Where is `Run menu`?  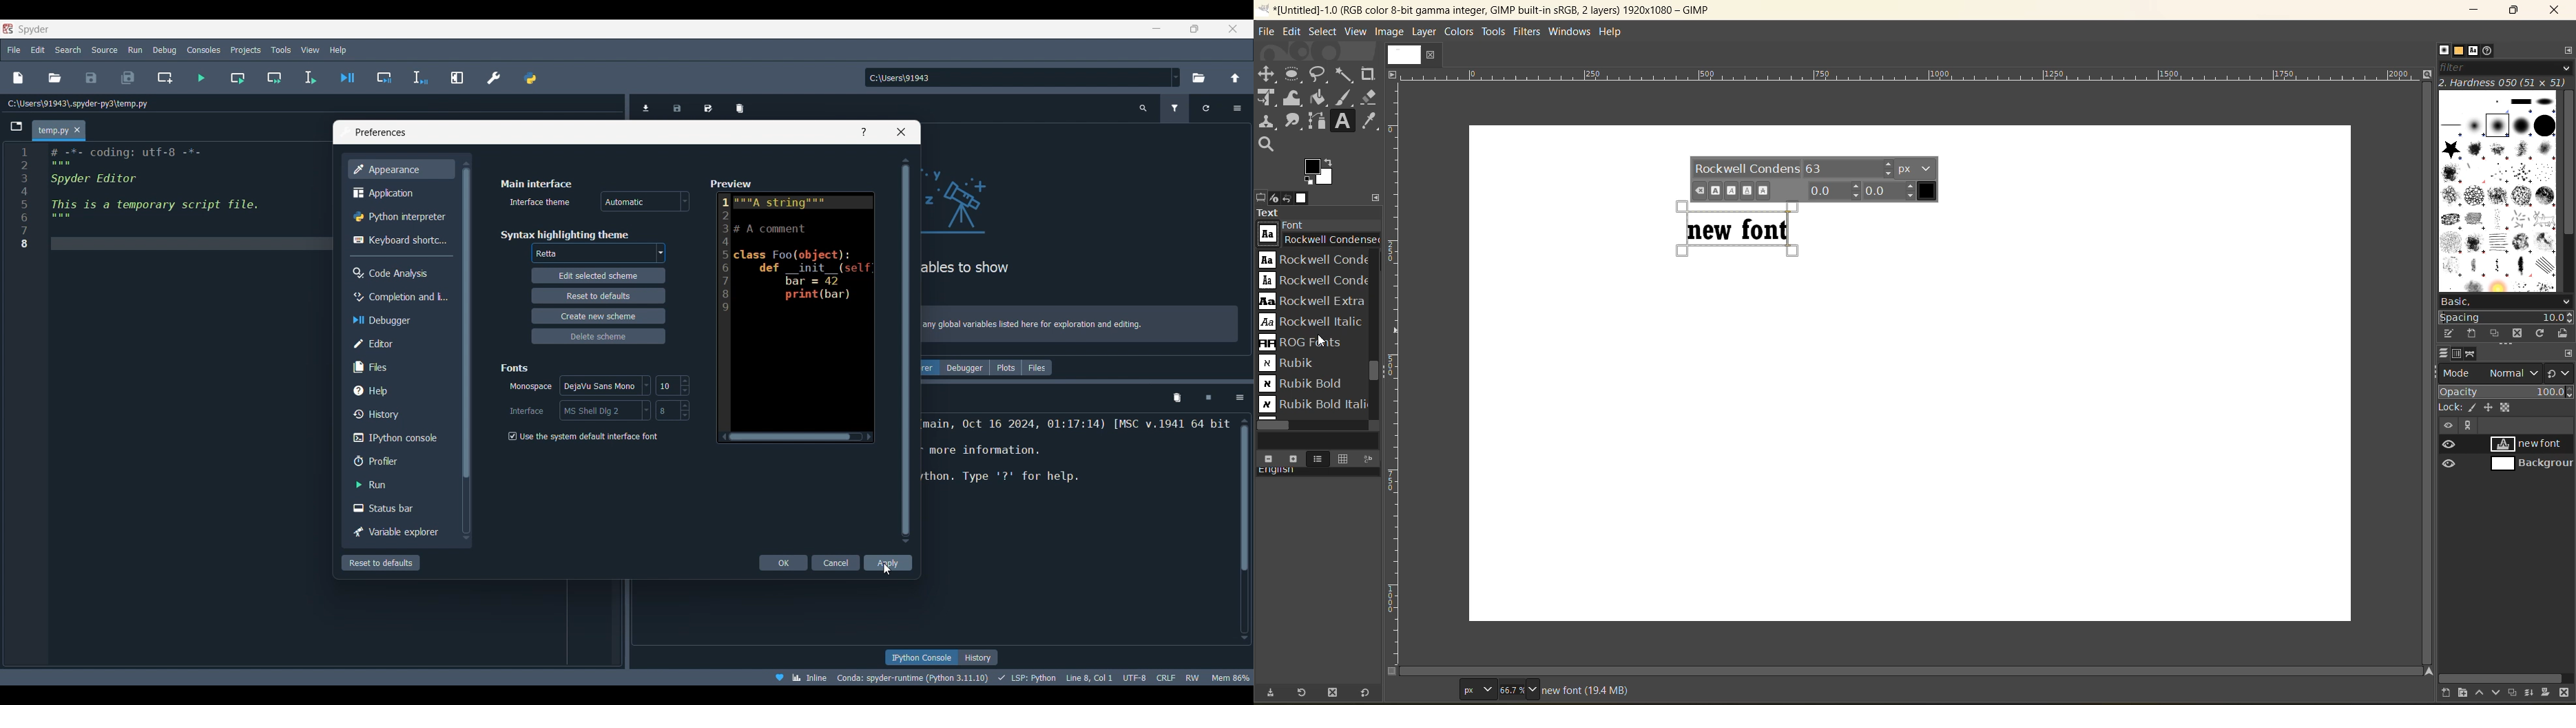 Run menu is located at coordinates (135, 48).